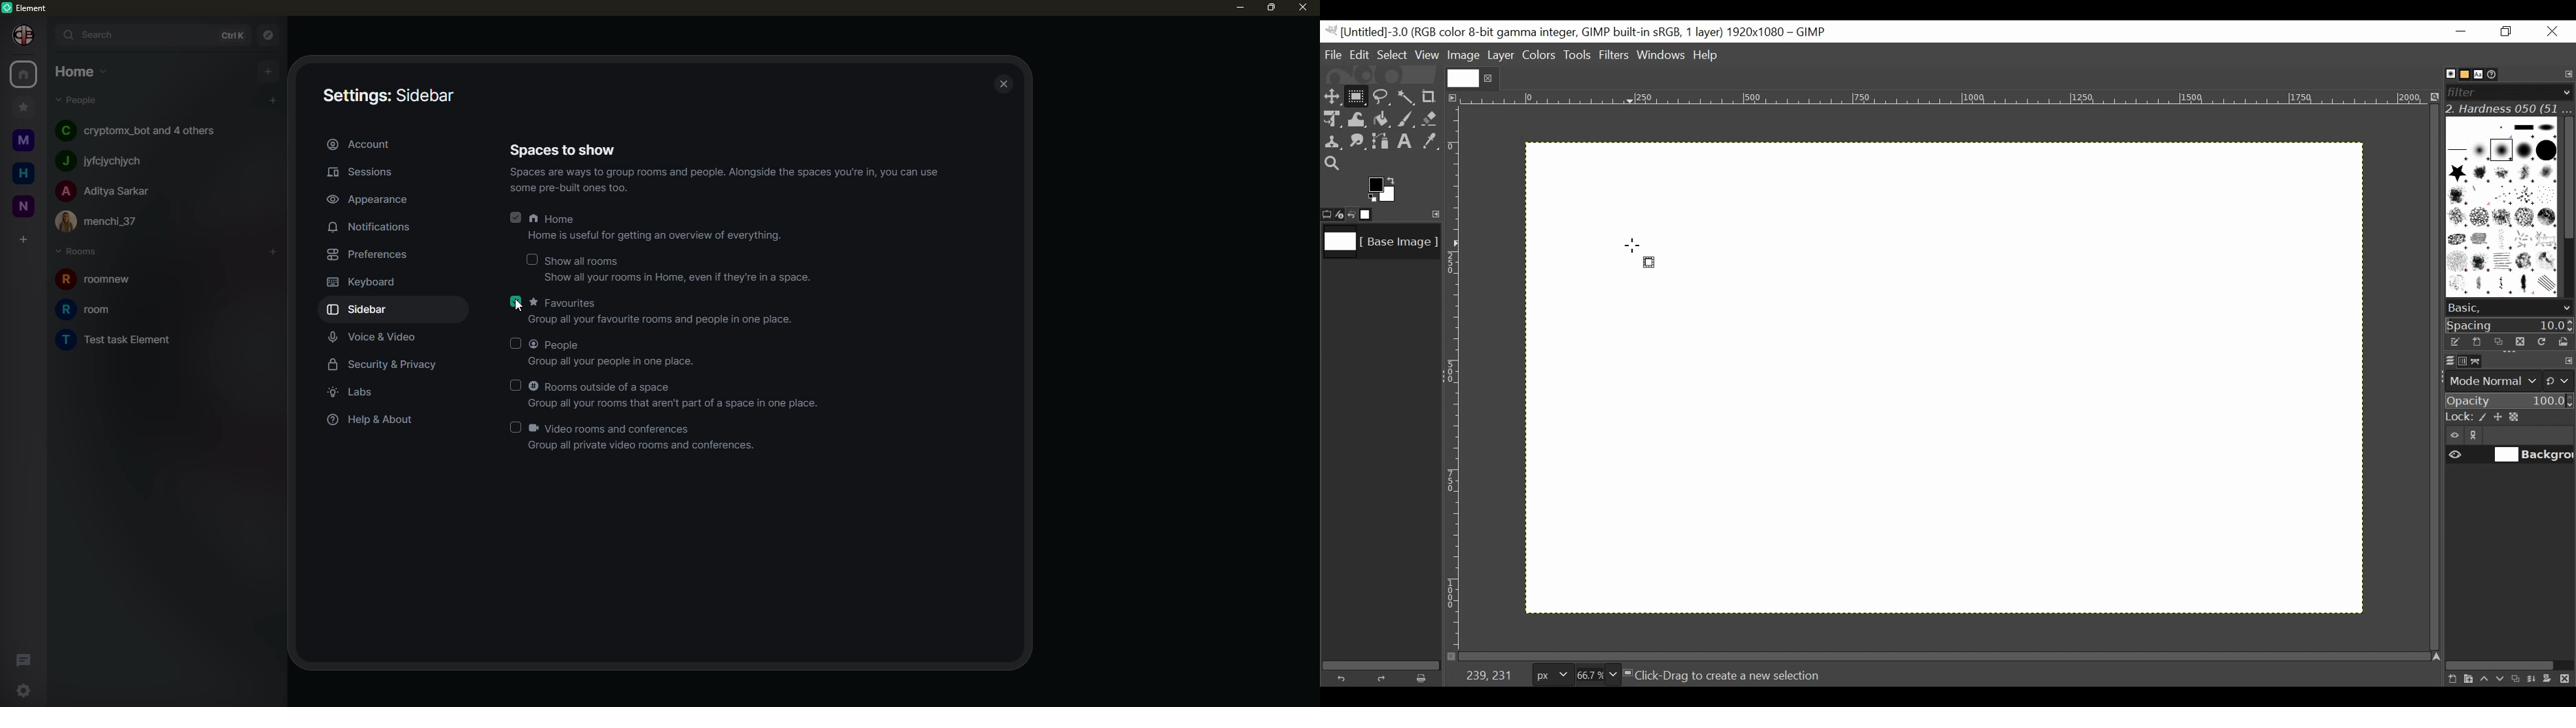 The image size is (2576, 728). What do you see at coordinates (25, 142) in the screenshot?
I see `myspace` at bounding box center [25, 142].